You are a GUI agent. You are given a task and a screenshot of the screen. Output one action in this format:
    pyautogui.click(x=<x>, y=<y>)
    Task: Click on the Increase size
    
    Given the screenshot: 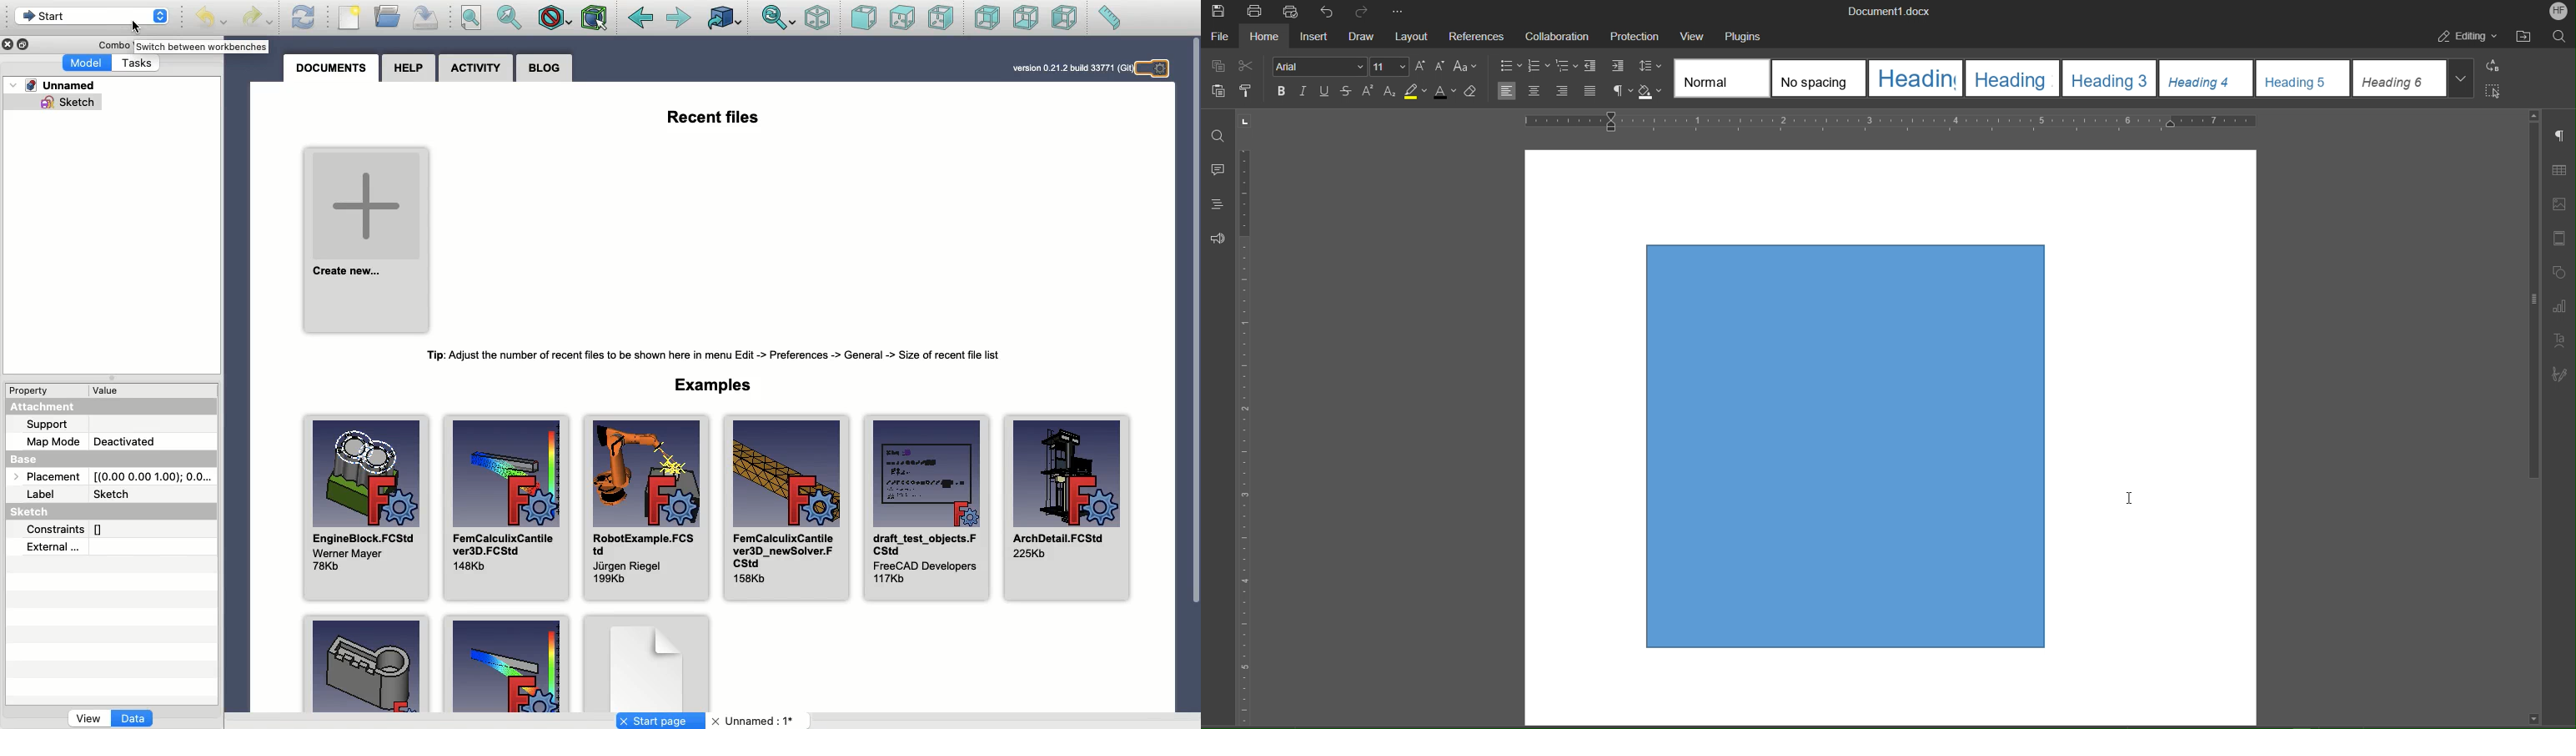 What is the action you would take?
    pyautogui.click(x=1420, y=65)
    